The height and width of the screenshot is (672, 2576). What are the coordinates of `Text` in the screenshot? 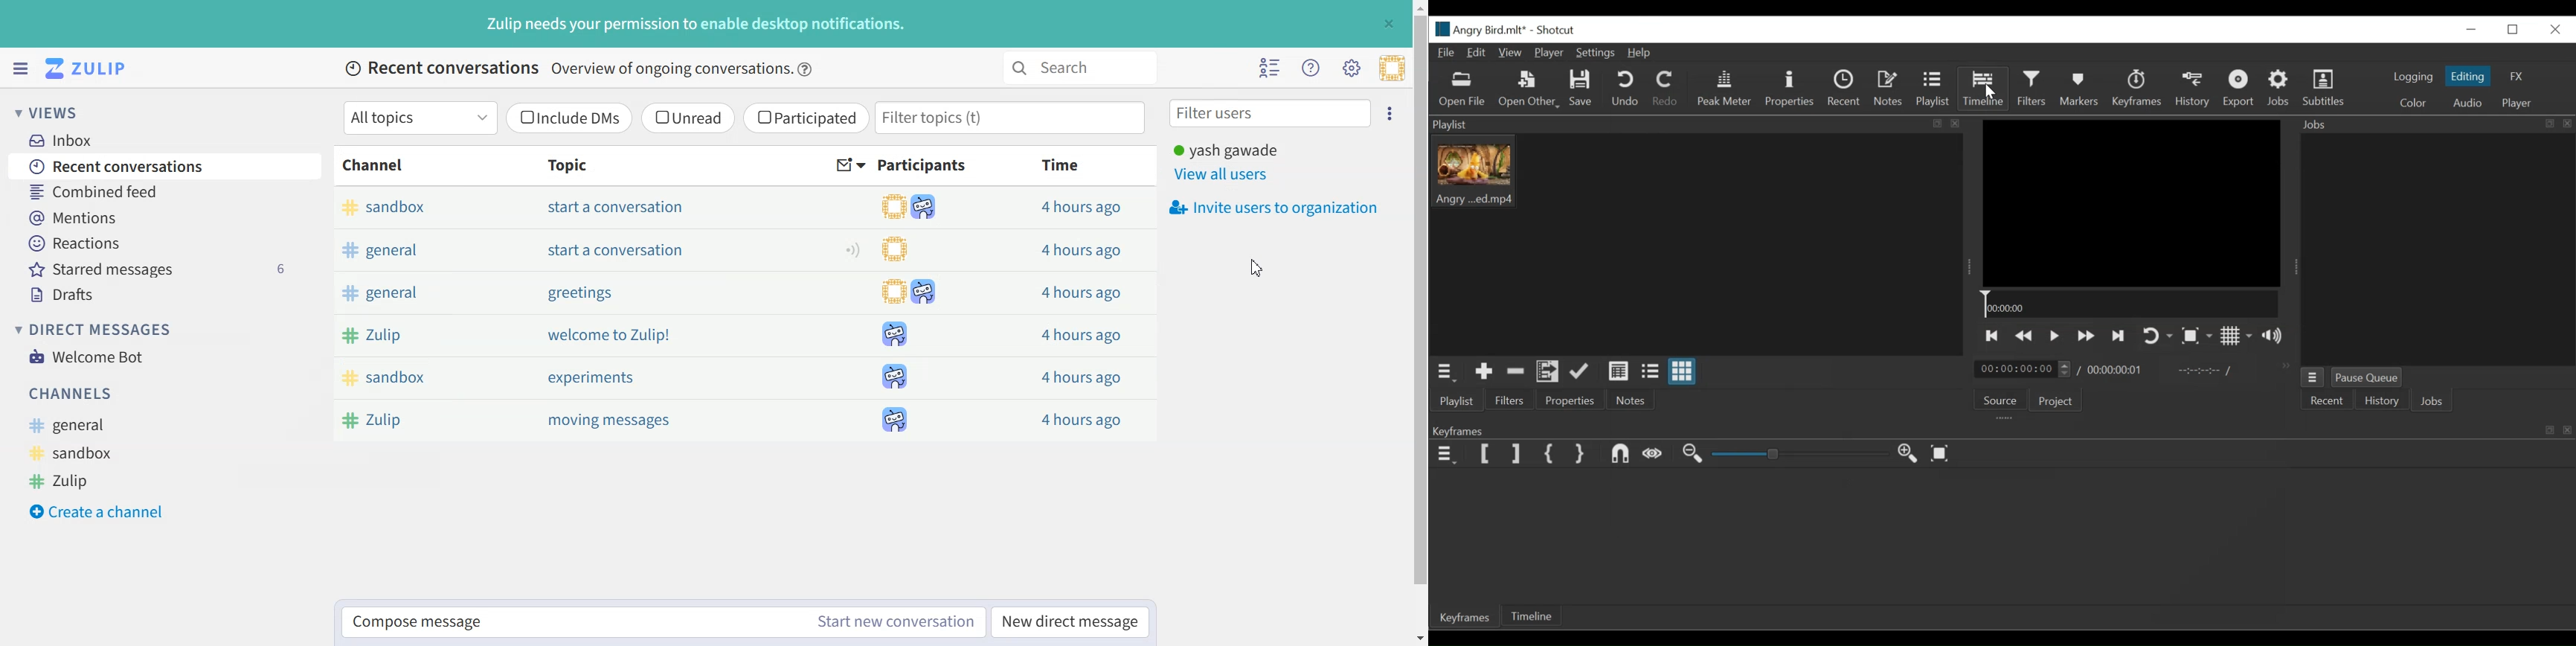 It's located at (569, 69).